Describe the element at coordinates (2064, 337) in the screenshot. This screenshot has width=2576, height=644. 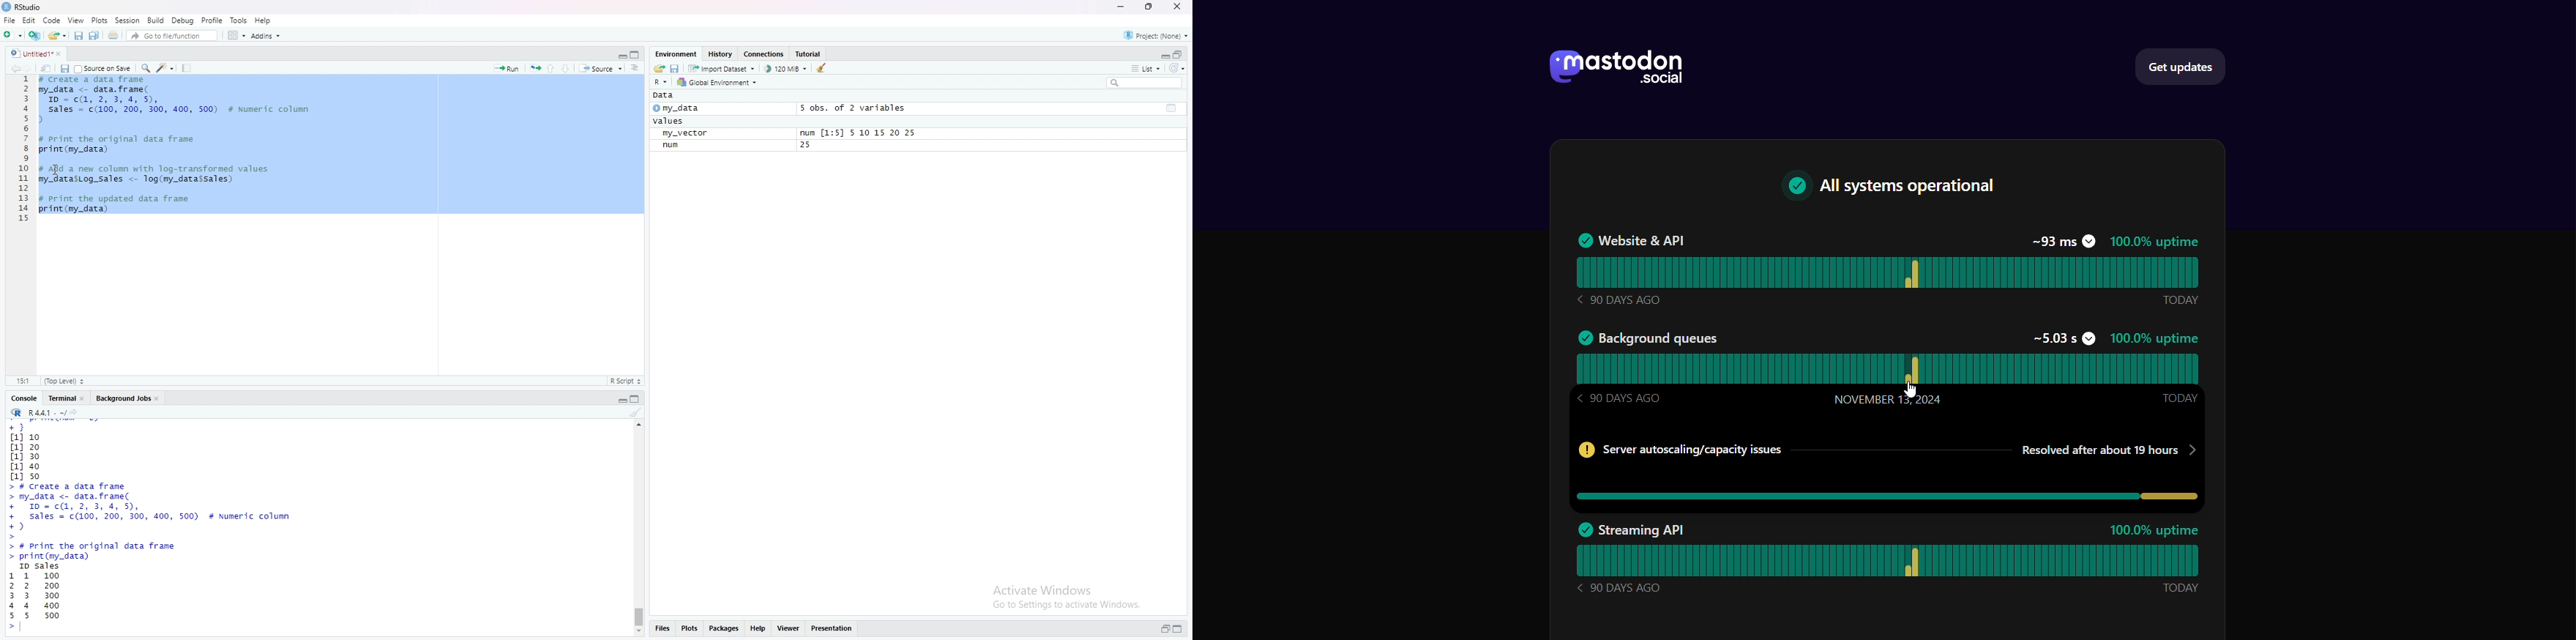
I see `~5.03s` at that location.